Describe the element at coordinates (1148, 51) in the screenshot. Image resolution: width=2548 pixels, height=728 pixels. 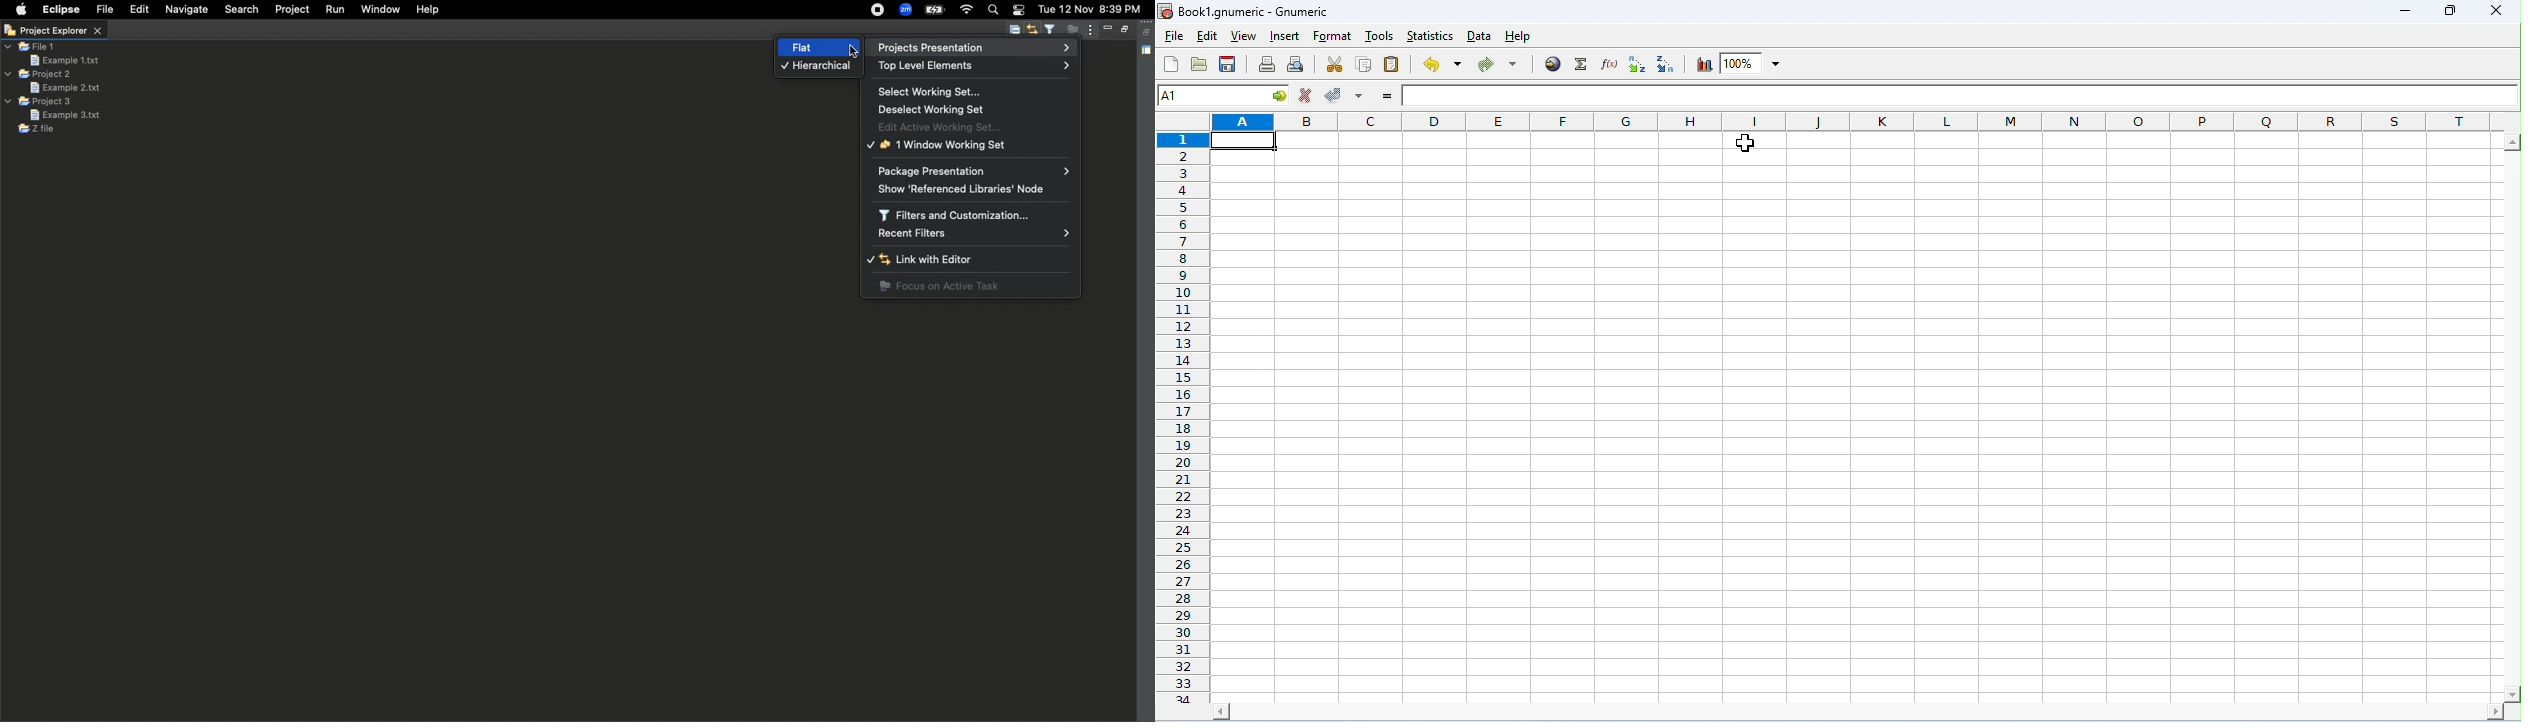
I see `Shared area` at that location.